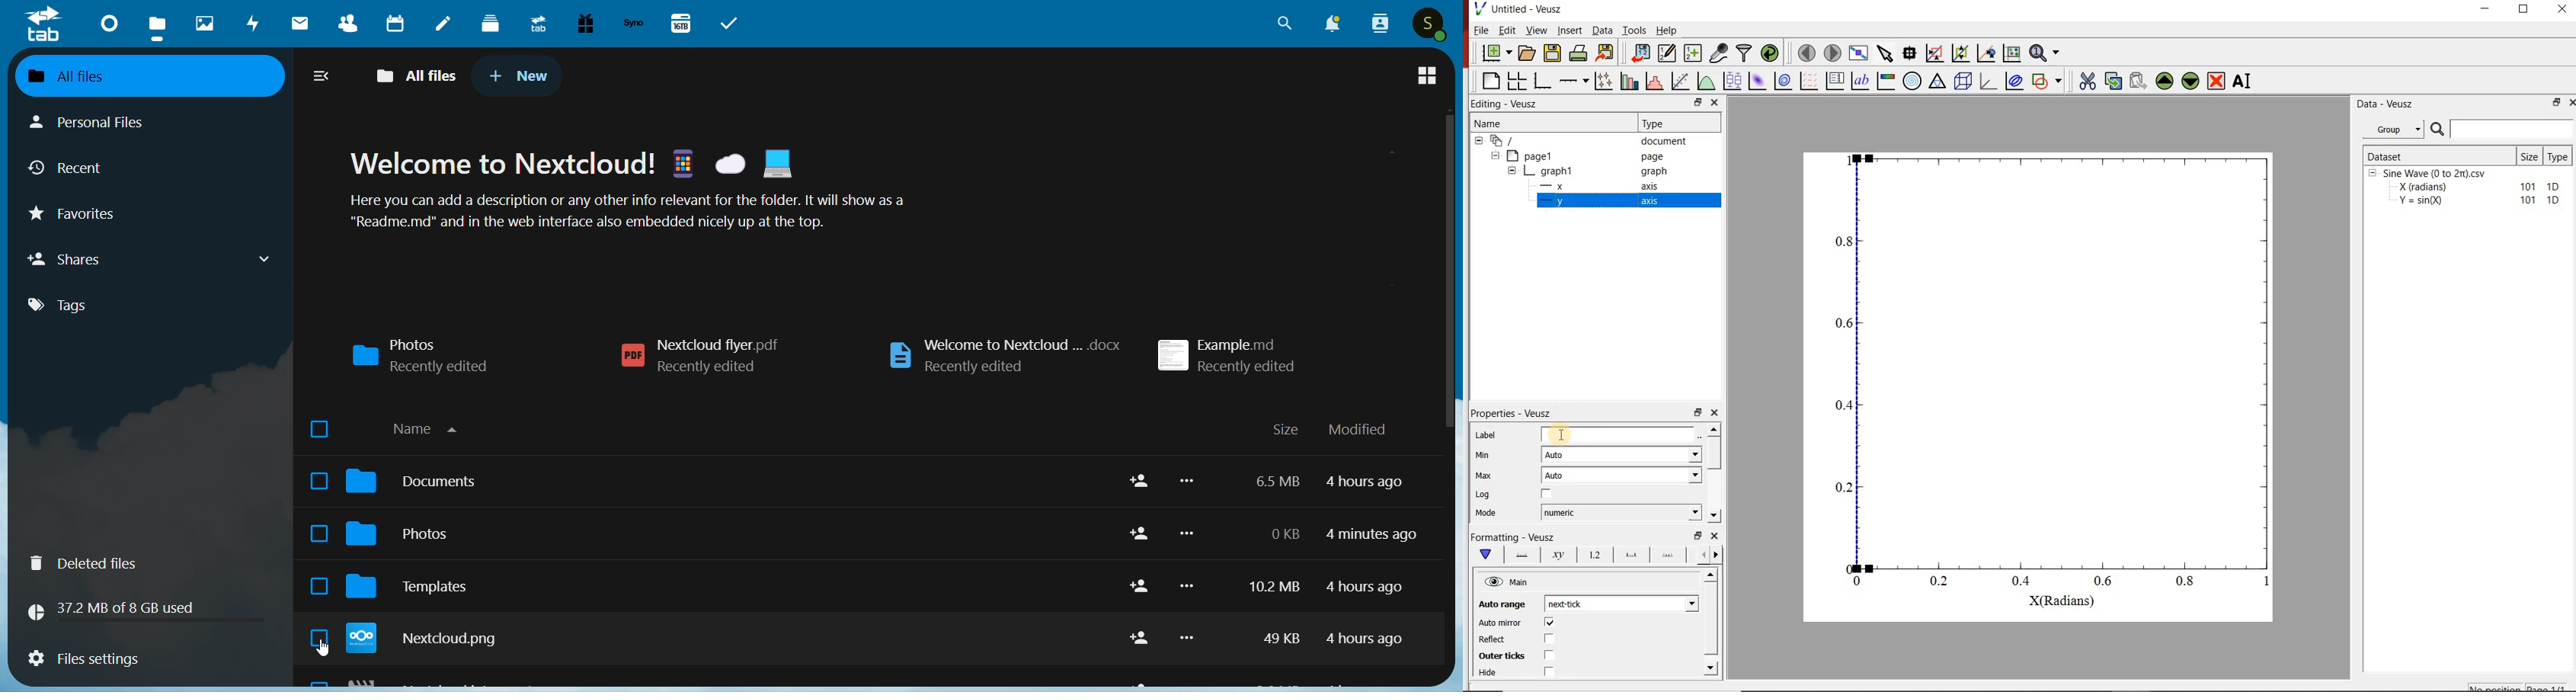  I want to click on paste, so click(2137, 81).